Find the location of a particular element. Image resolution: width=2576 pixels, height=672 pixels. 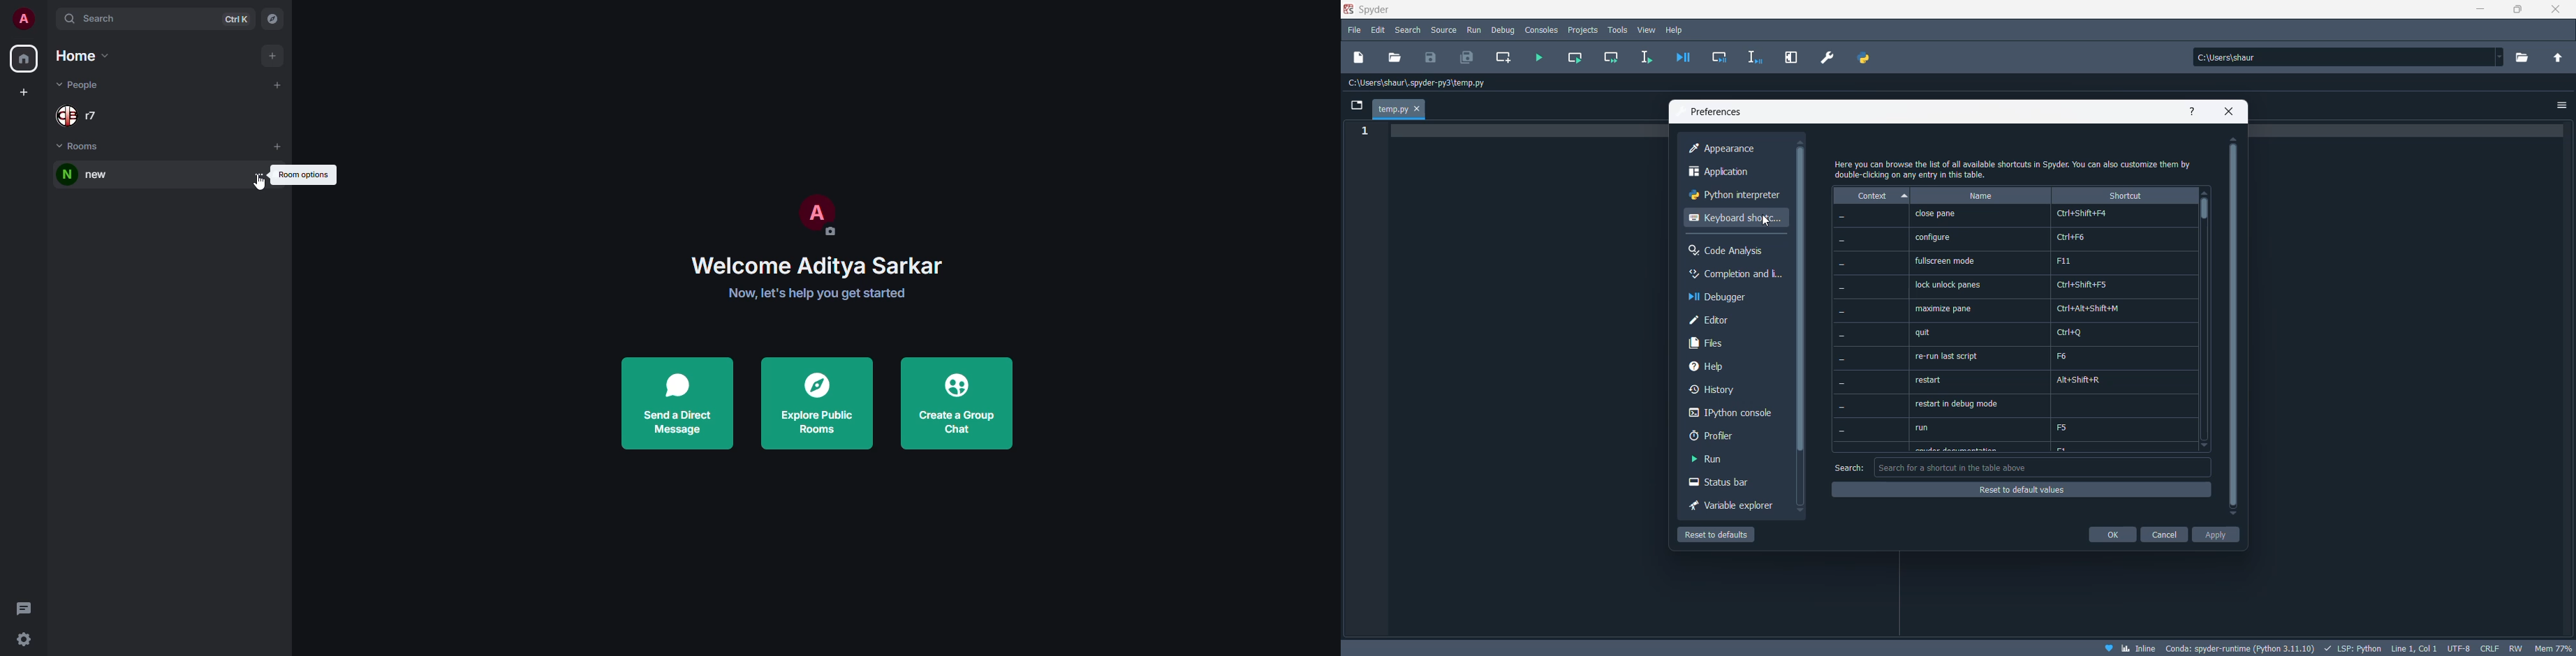

home is located at coordinates (84, 57).